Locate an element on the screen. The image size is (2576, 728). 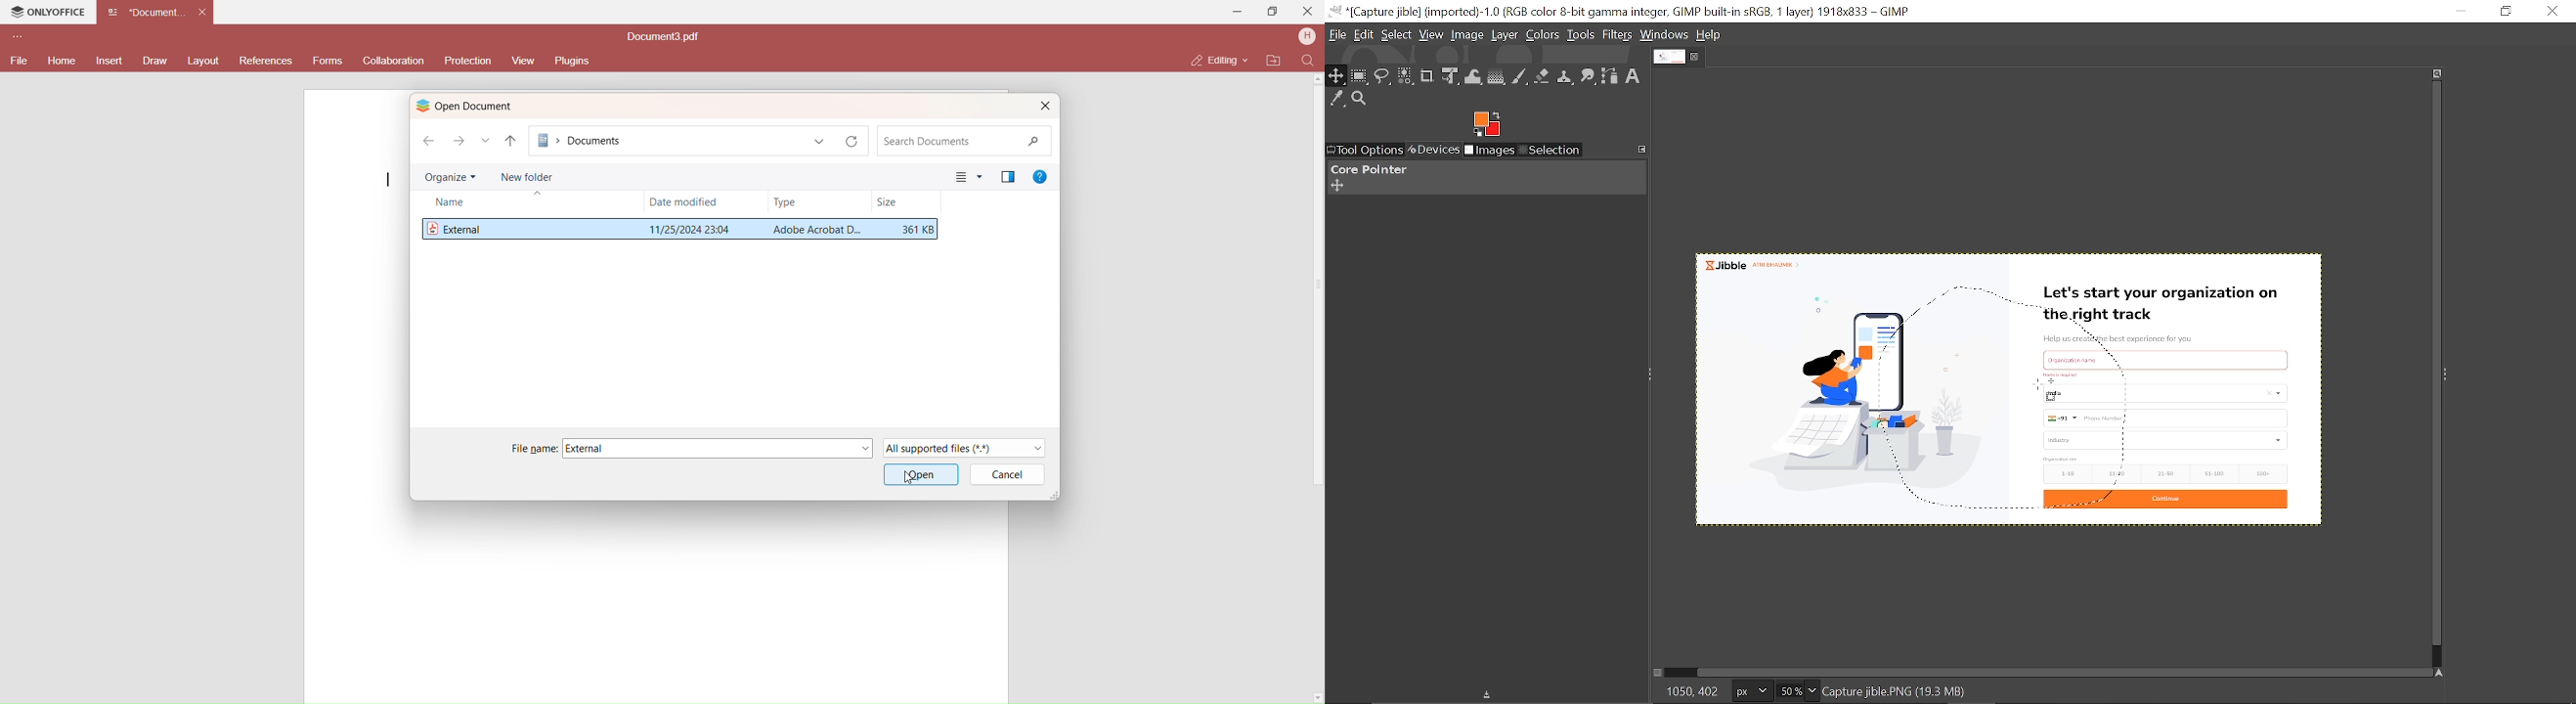
Zoom options is located at coordinates (1811, 691).